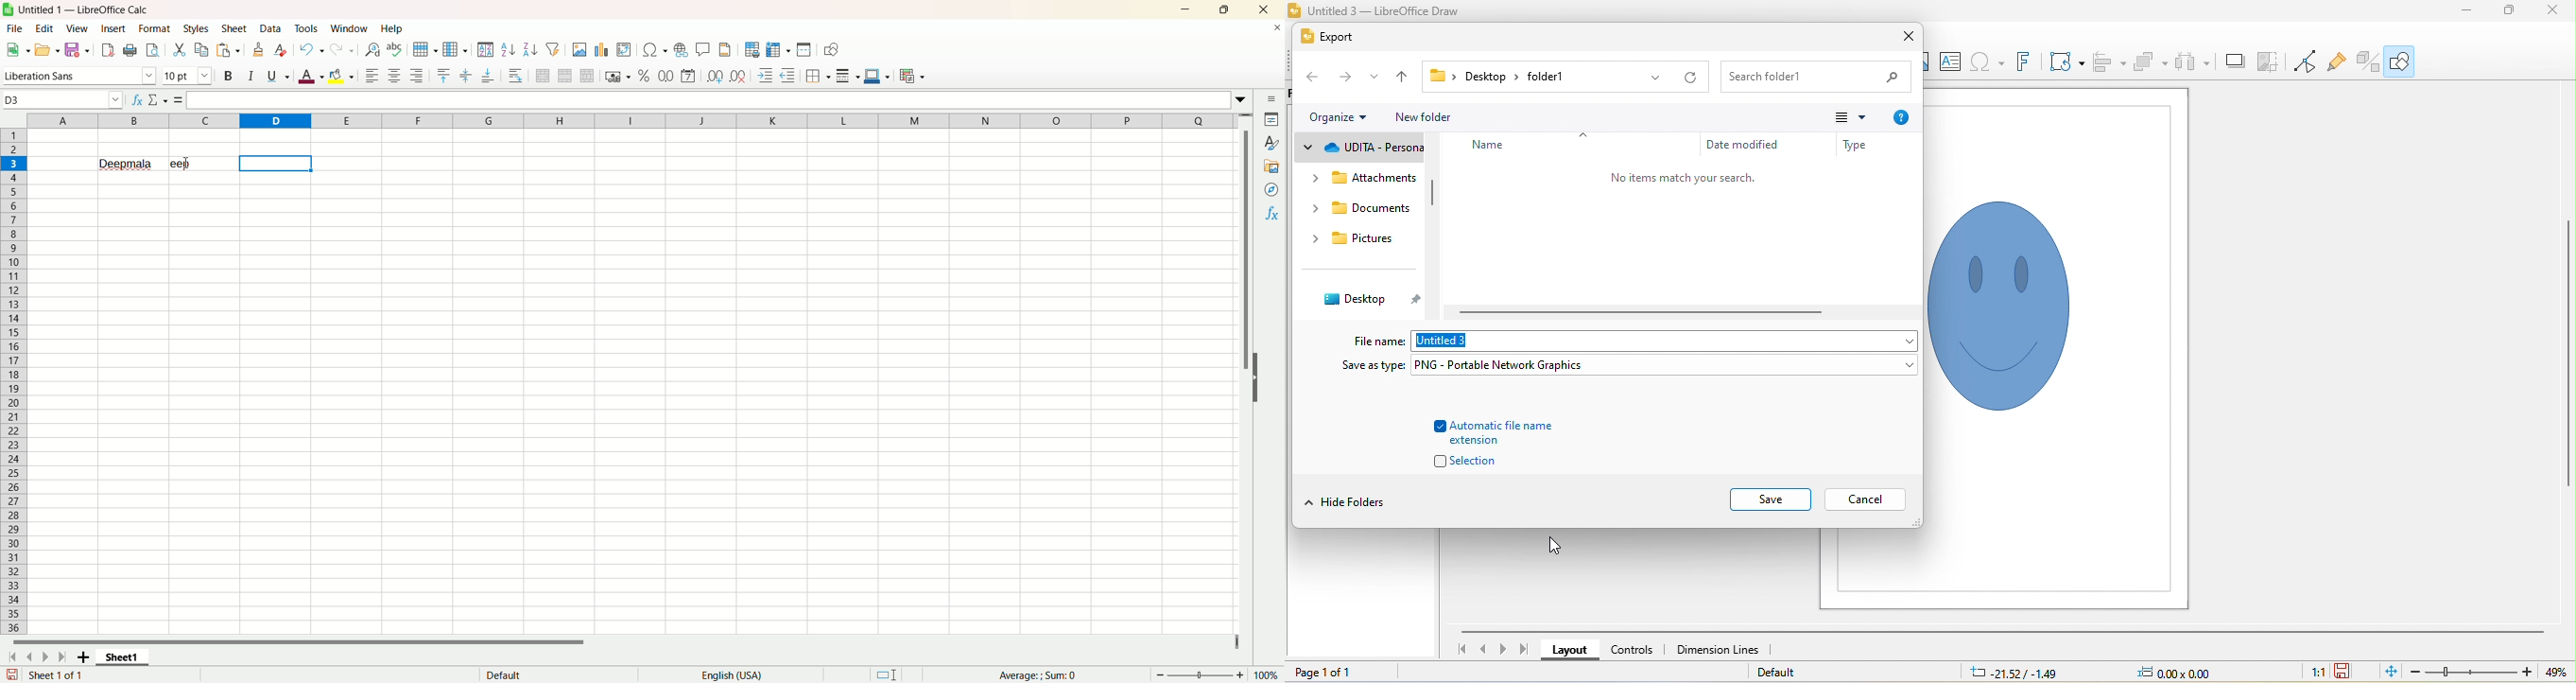 The image size is (2576, 700). I want to click on attachments, so click(1375, 178).